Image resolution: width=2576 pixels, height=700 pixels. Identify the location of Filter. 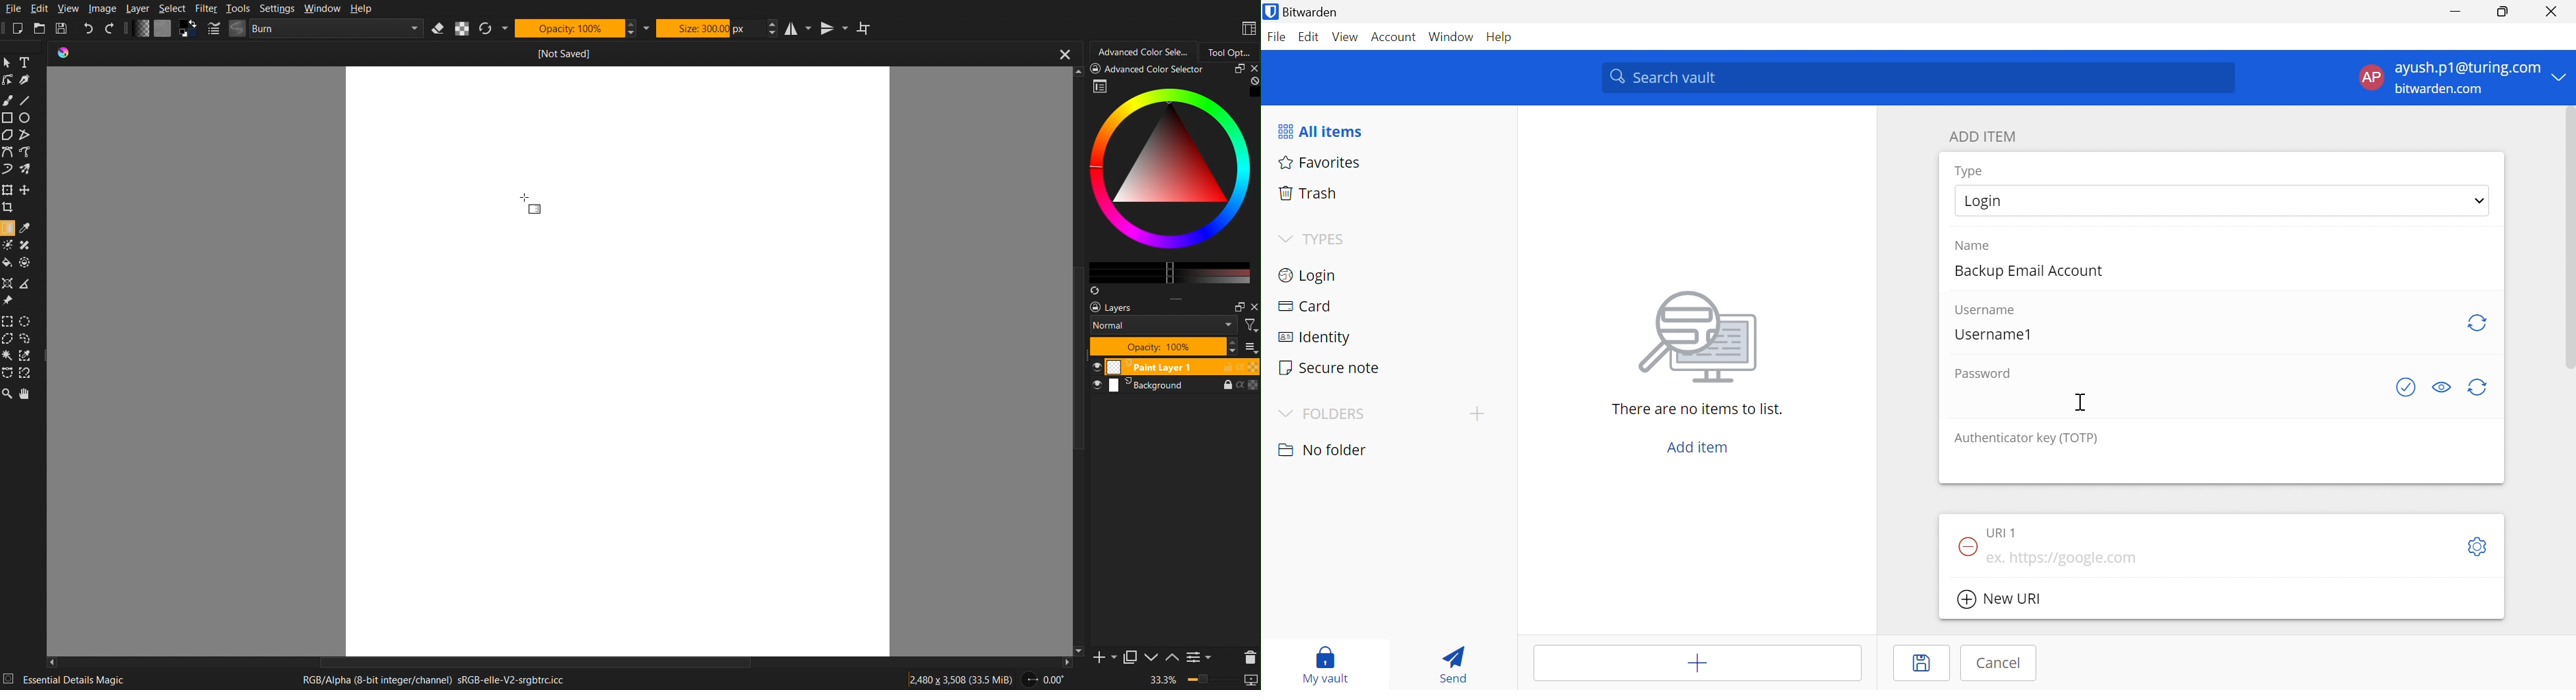
(206, 9).